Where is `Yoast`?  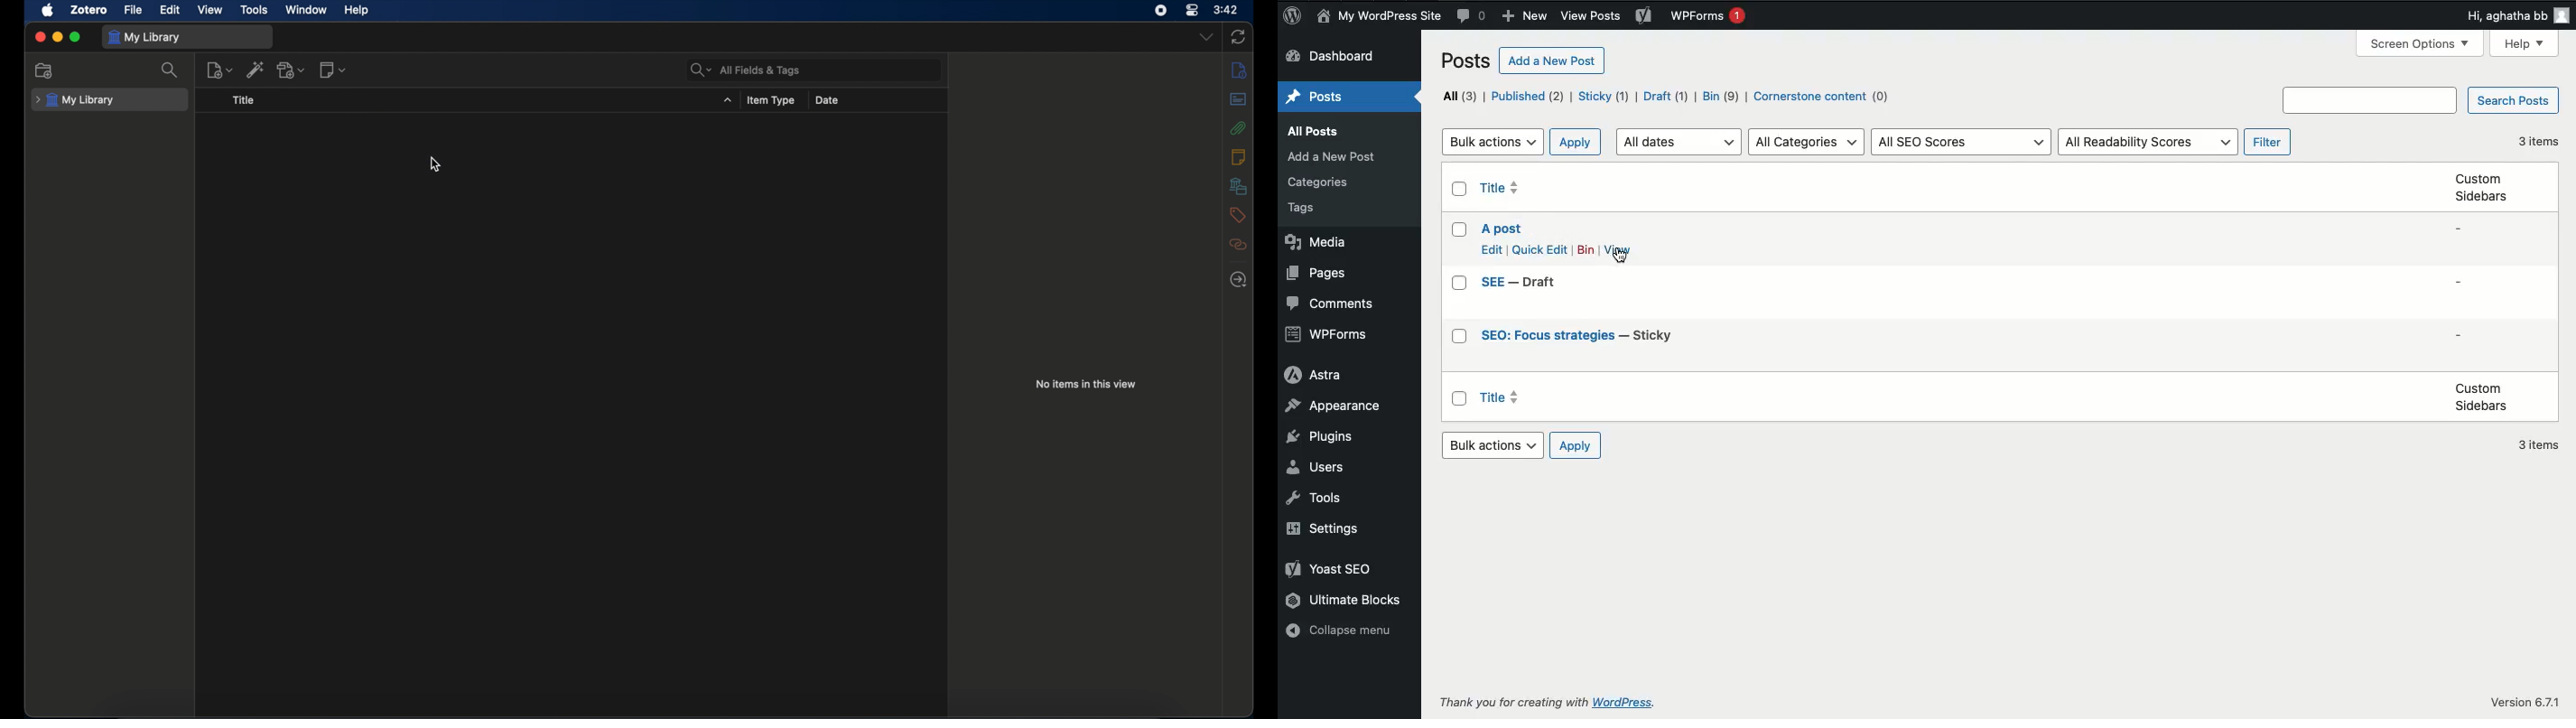
Yoast is located at coordinates (1331, 569).